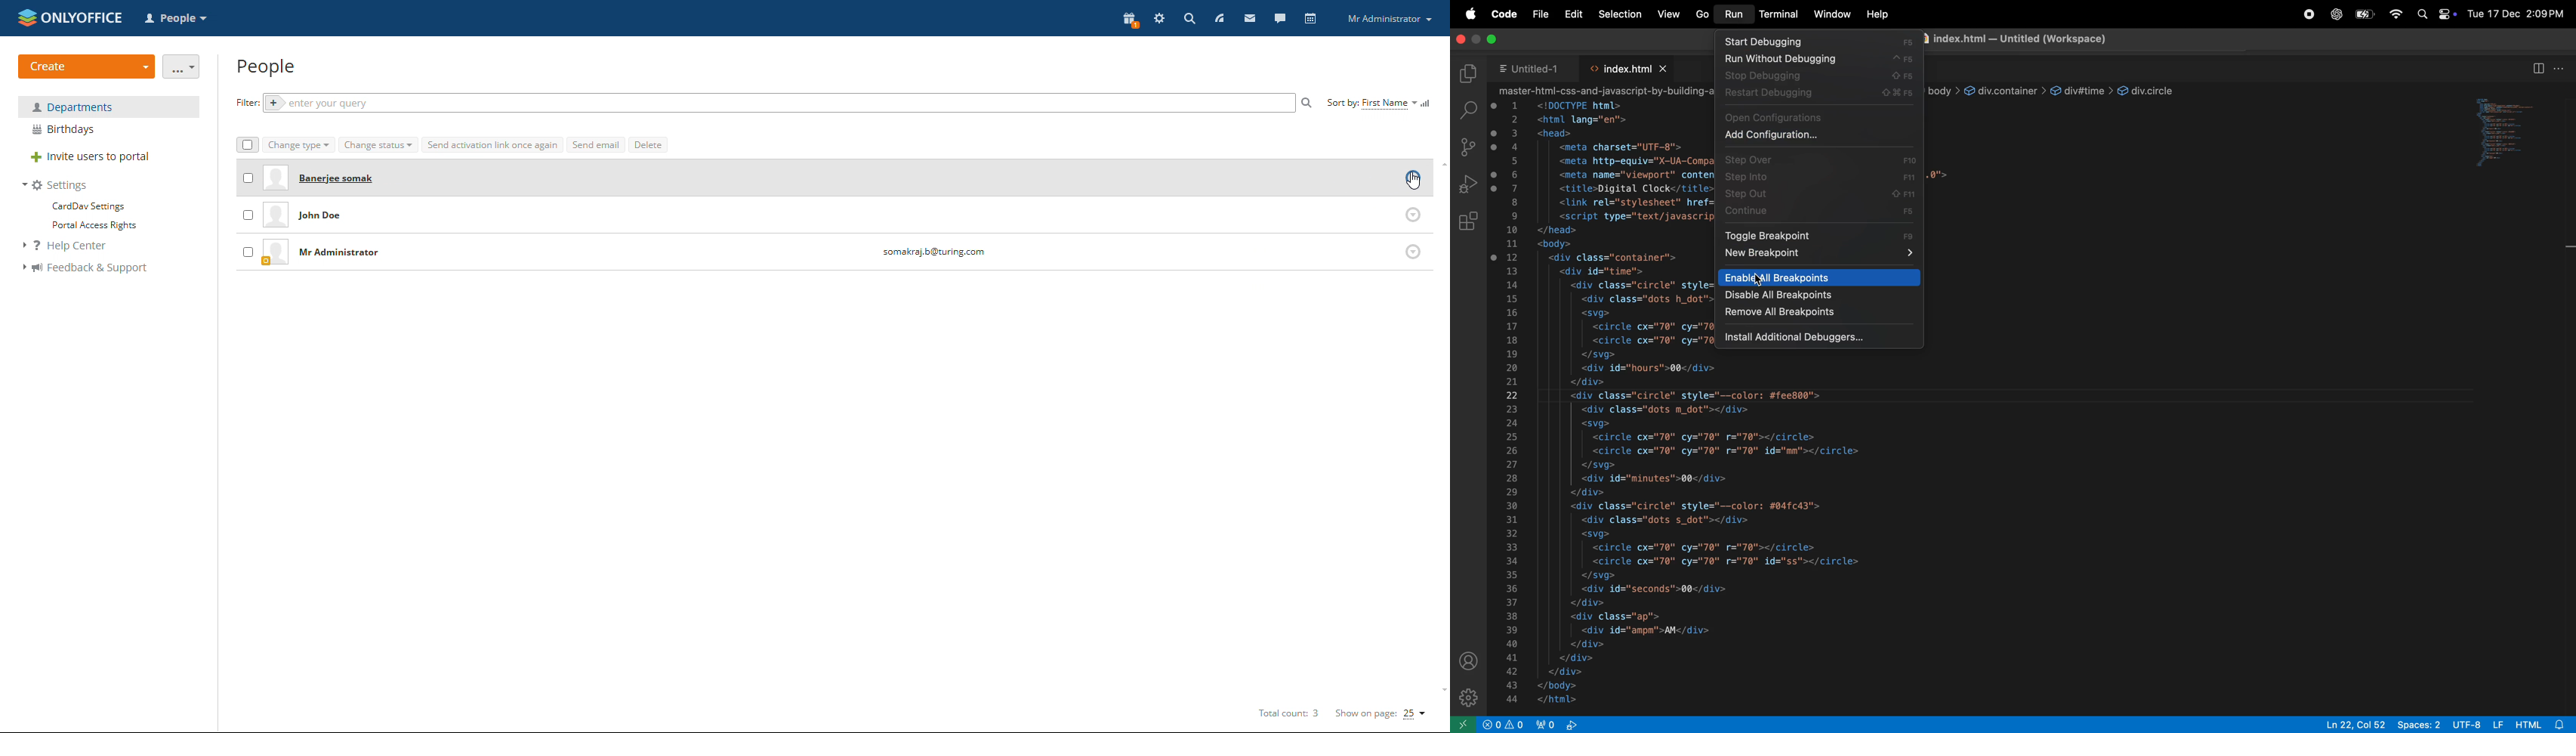 Image resolution: width=2576 pixels, height=756 pixels. I want to click on start debbuging, so click(1820, 43).